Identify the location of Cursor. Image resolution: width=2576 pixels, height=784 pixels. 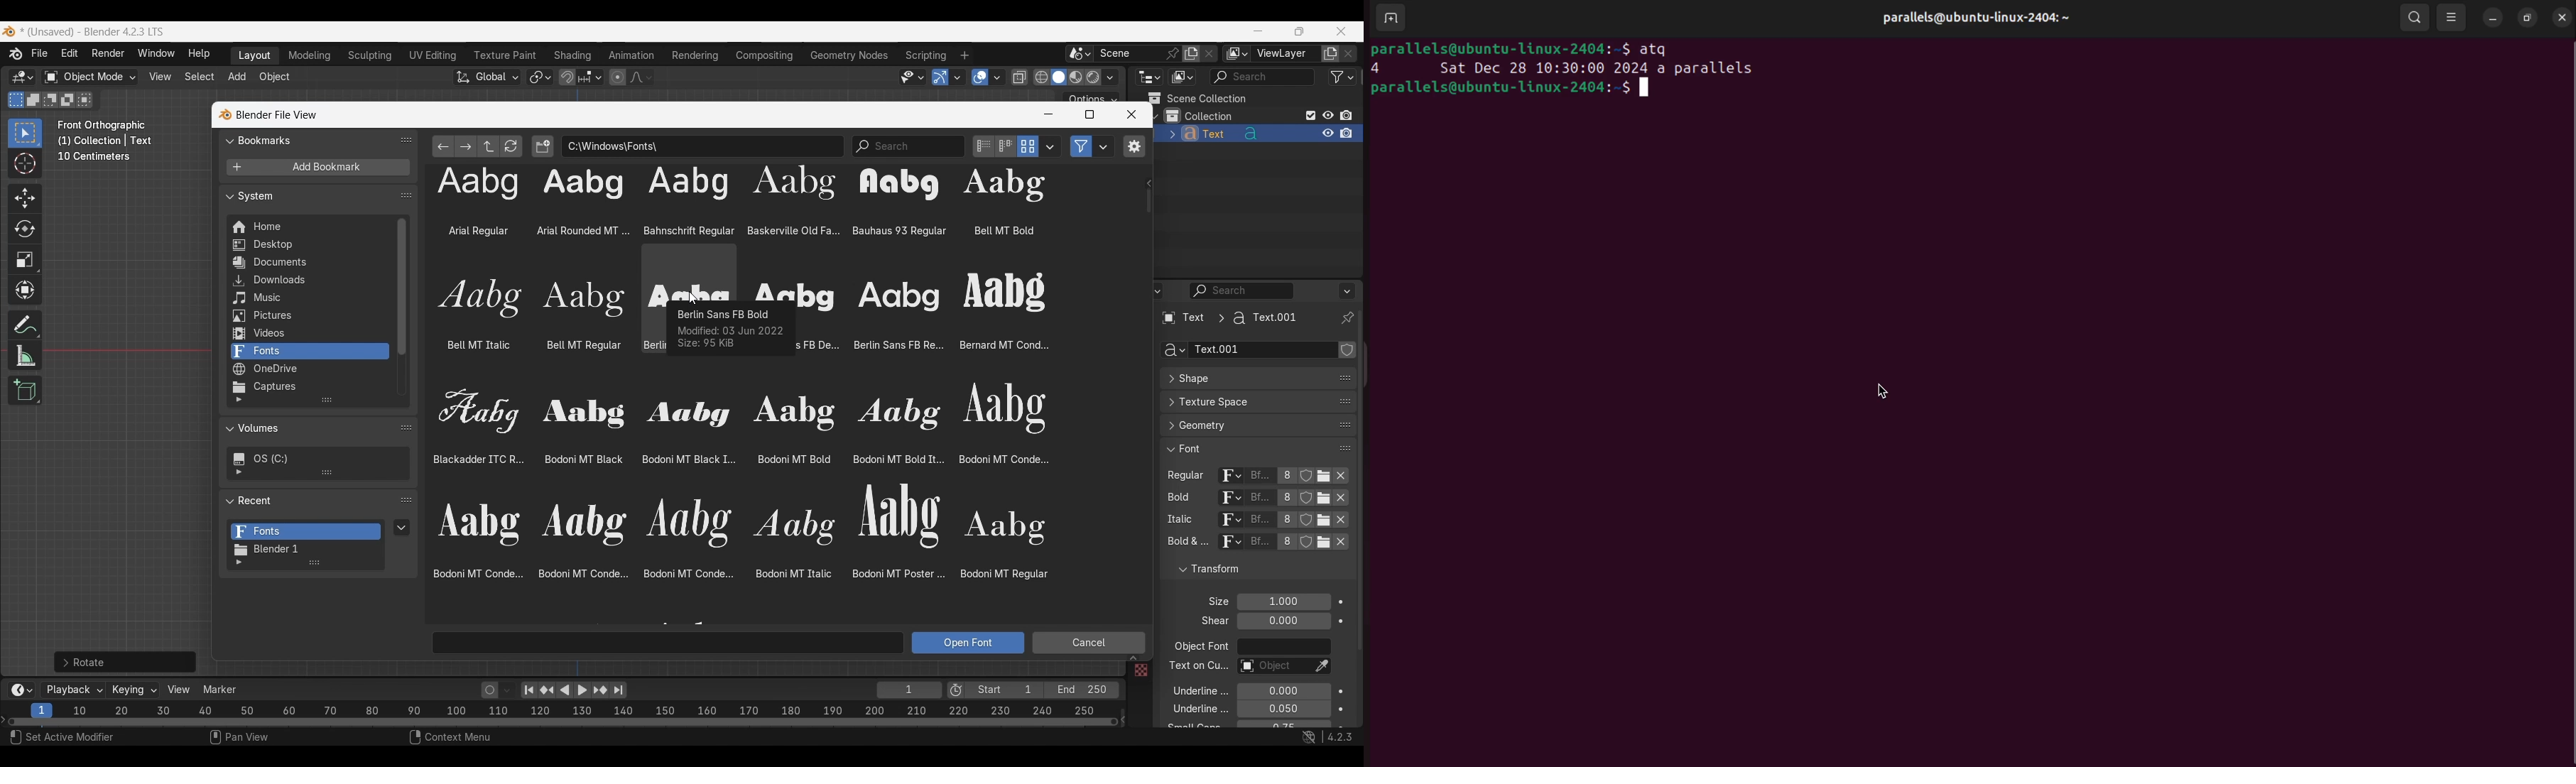
(25, 165).